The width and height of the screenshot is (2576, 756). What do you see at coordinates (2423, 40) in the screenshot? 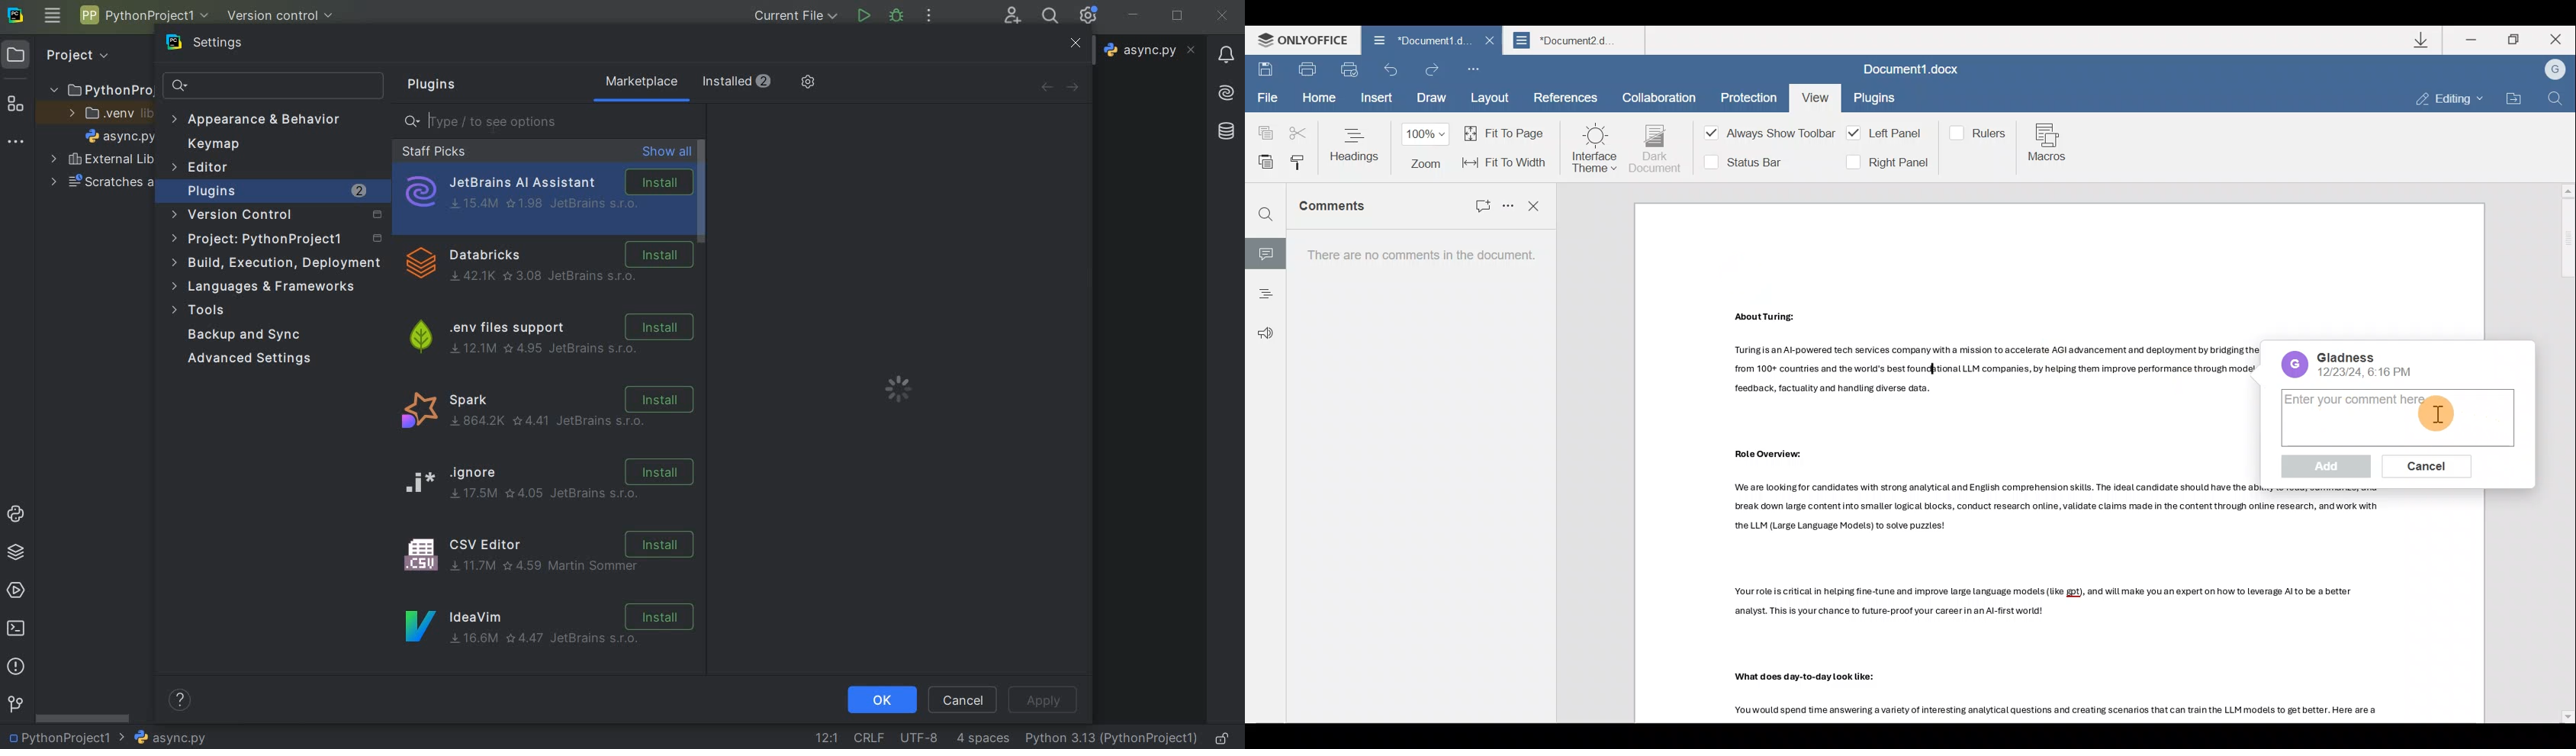
I see `Downloads` at bounding box center [2423, 40].